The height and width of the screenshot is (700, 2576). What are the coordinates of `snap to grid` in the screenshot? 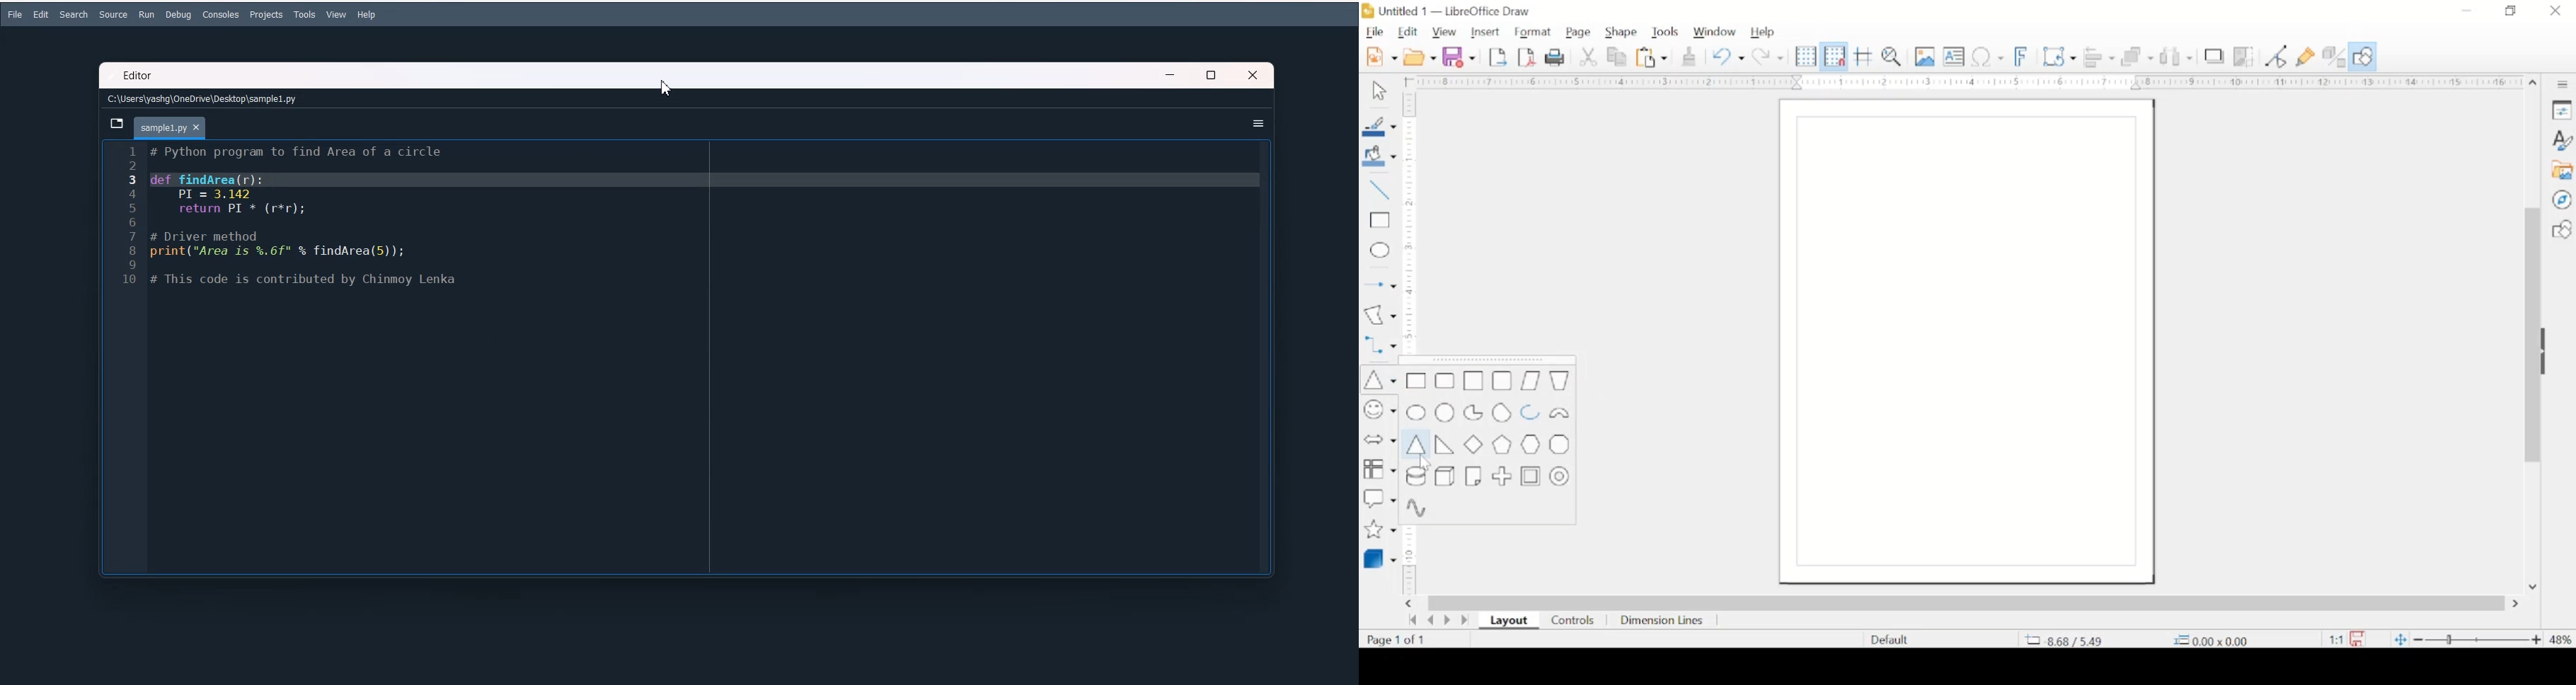 It's located at (1834, 56).